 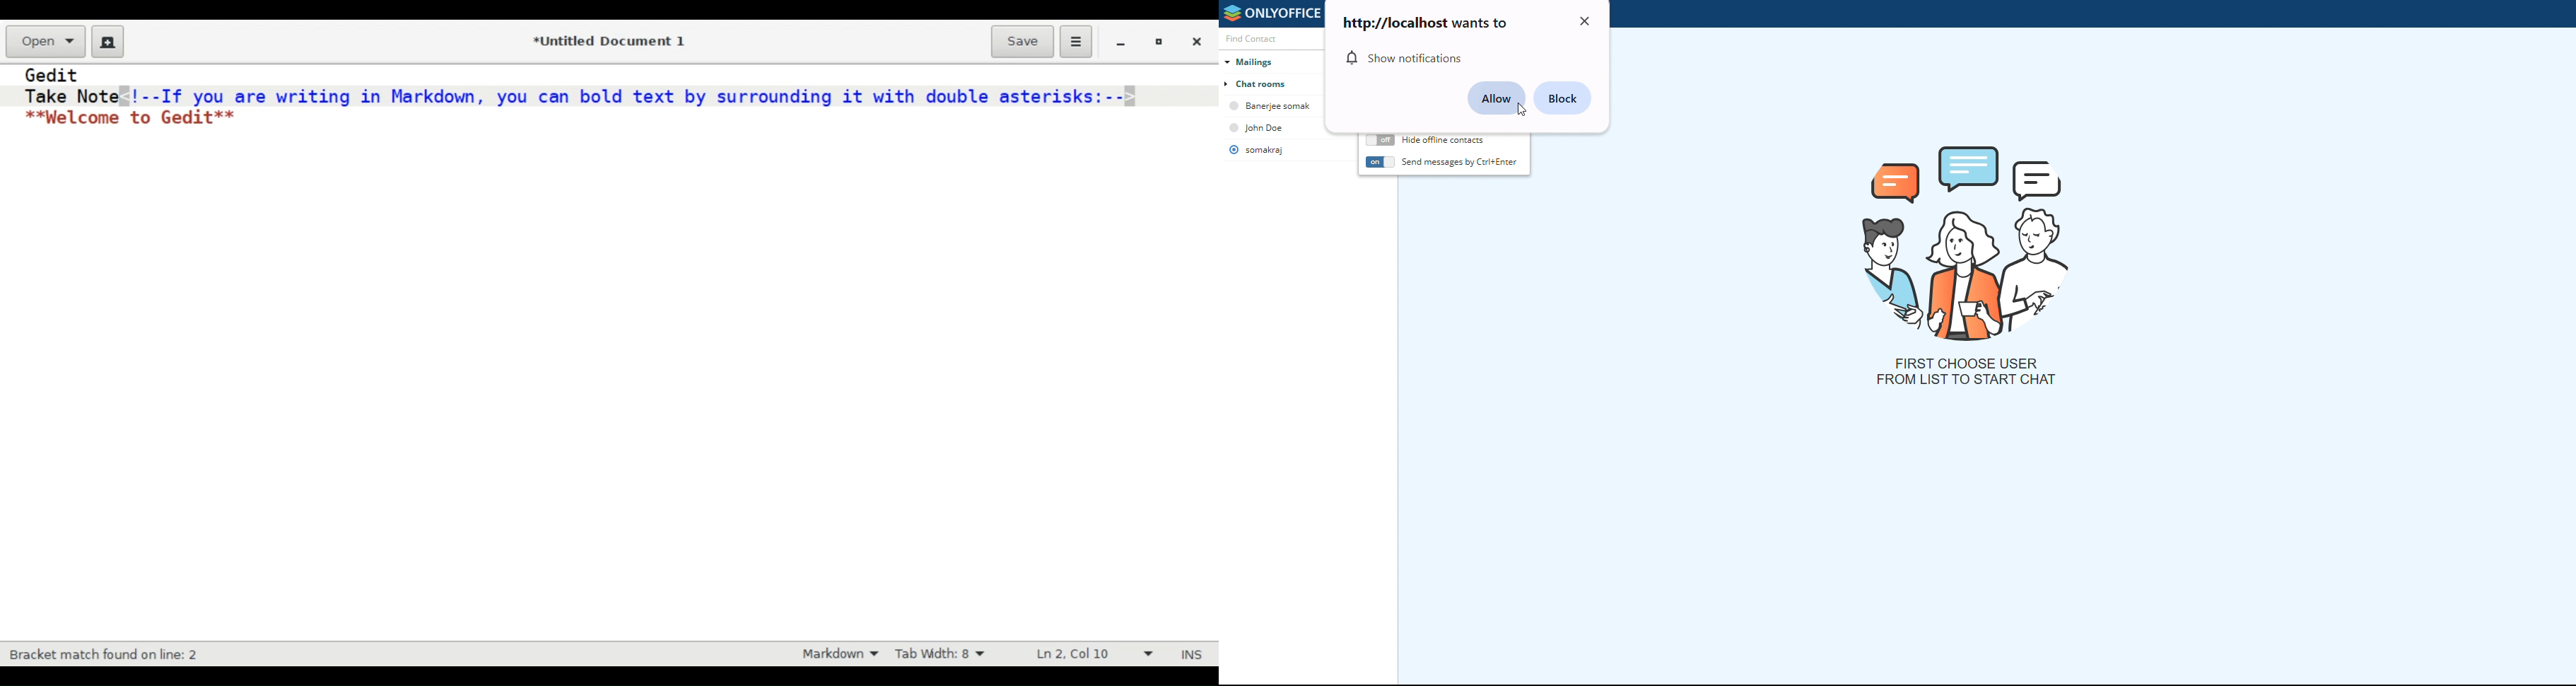 I want to click on mouse pointer, so click(x=1518, y=110).